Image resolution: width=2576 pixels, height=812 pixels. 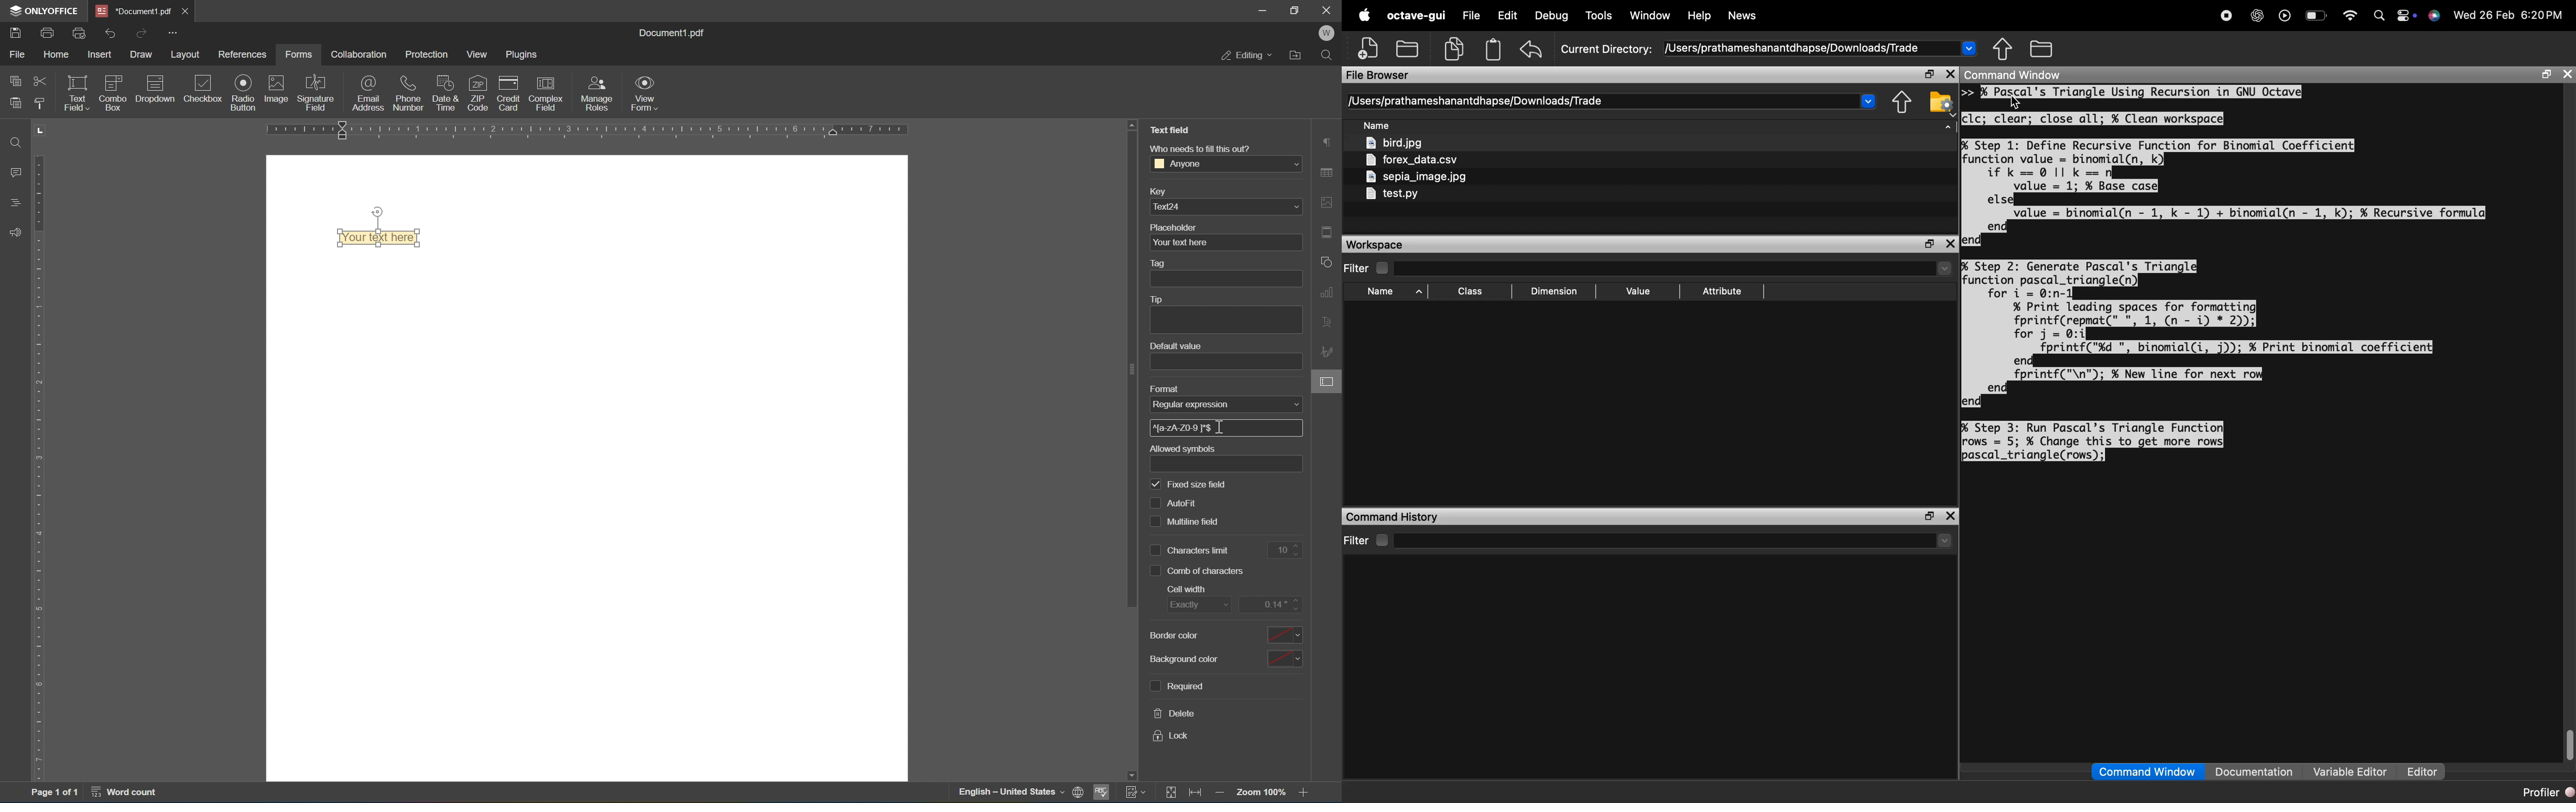 What do you see at coordinates (1791, 49) in the screenshot?
I see `/Users/prathameshanantdhapse/Downloads/Trade` at bounding box center [1791, 49].